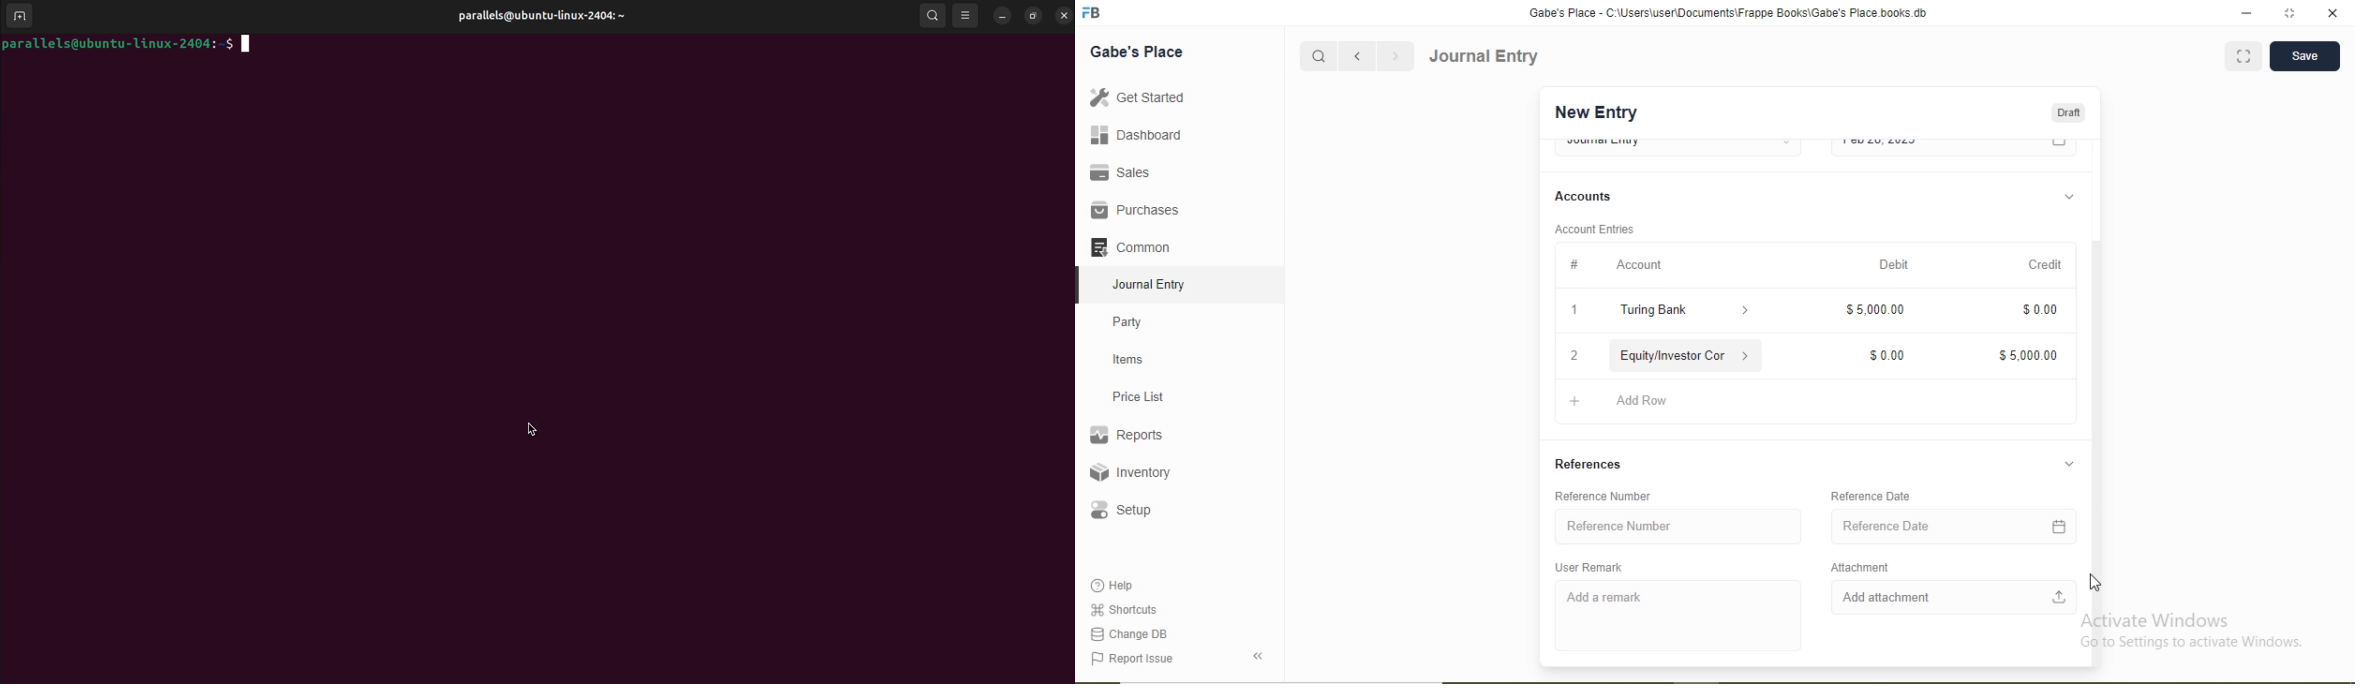  Describe the element at coordinates (1317, 57) in the screenshot. I see `Search` at that location.